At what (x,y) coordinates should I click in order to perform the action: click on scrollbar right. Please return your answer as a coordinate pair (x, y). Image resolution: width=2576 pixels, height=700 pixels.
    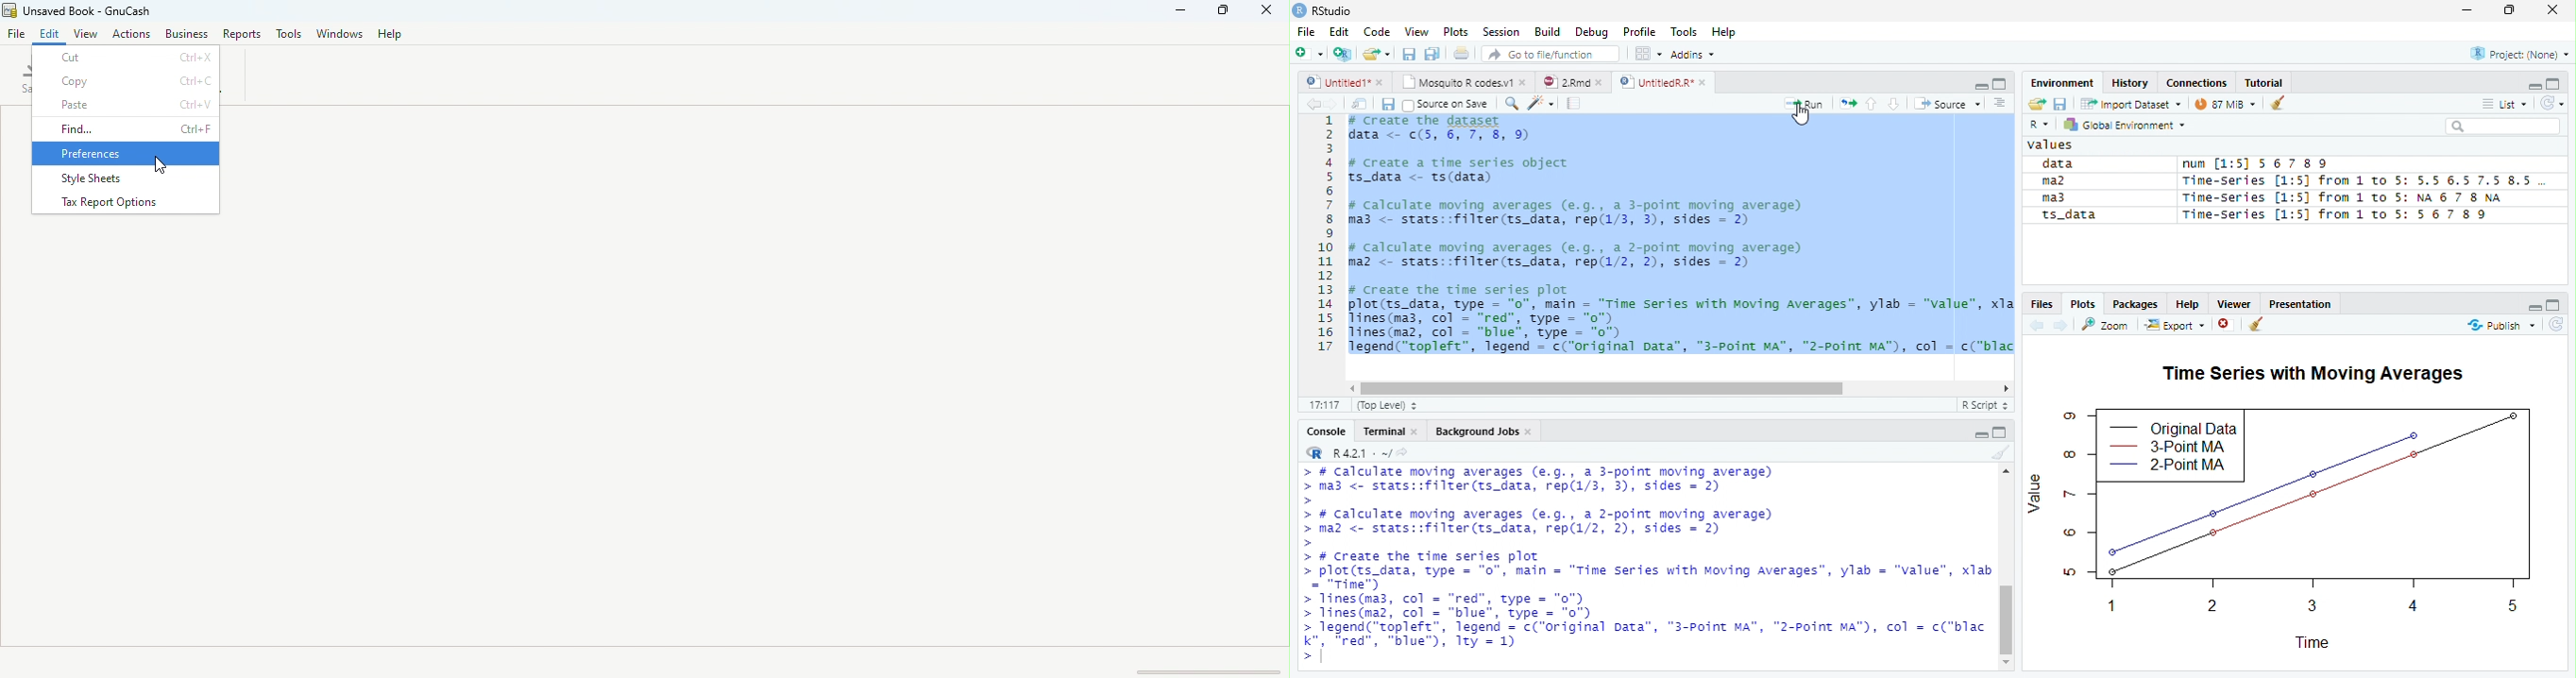
    Looking at the image, I should click on (2004, 389).